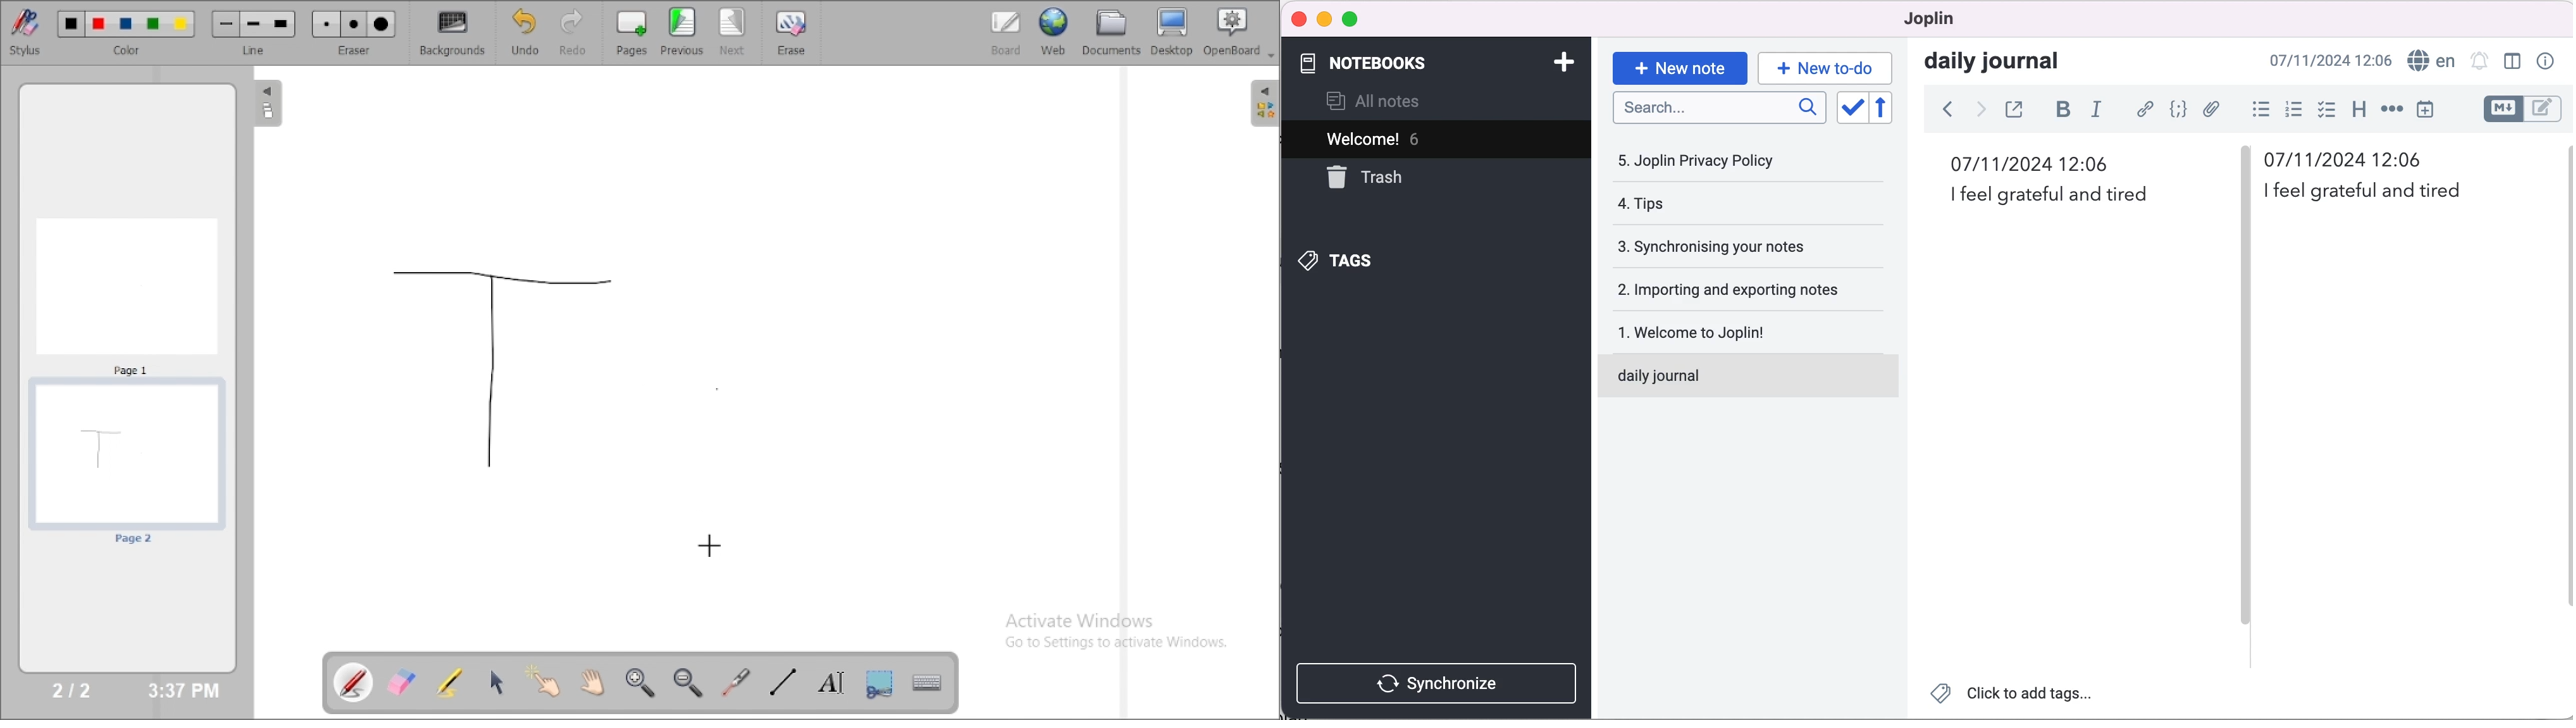  What do you see at coordinates (1353, 18) in the screenshot?
I see `maximize` at bounding box center [1353, 18].